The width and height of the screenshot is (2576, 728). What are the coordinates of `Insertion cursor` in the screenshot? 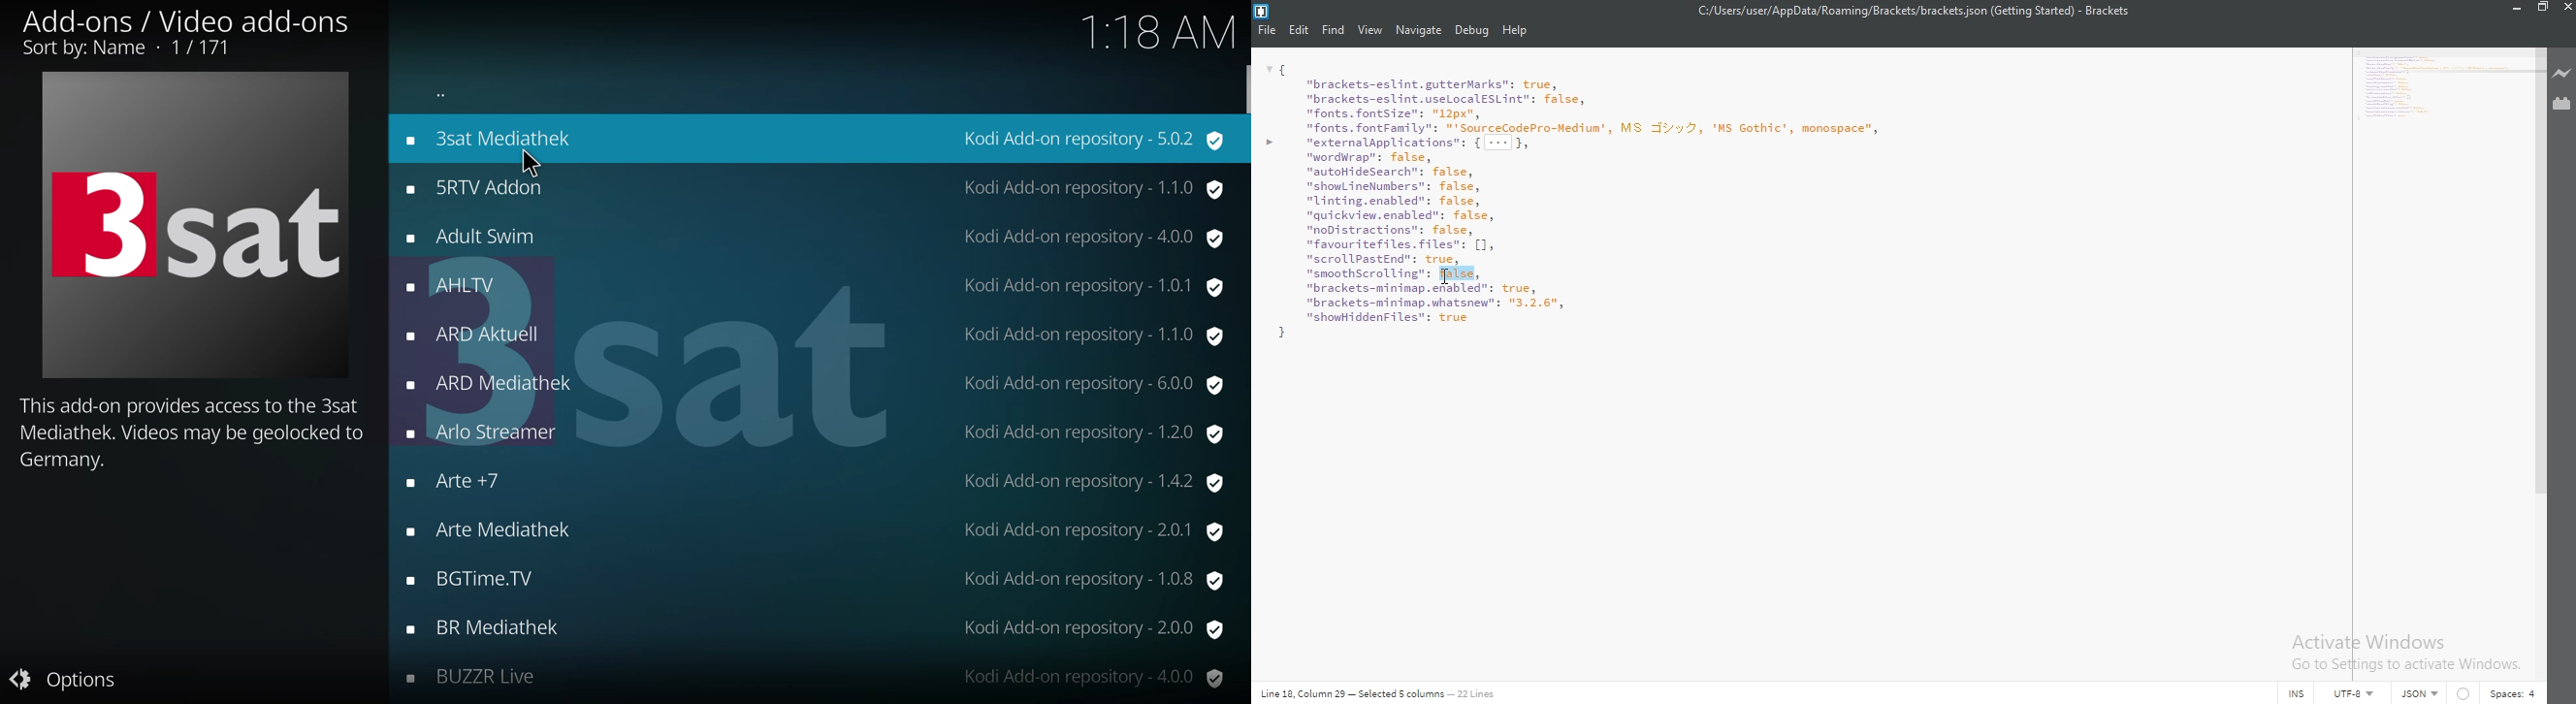 It's located at (1446, 276).